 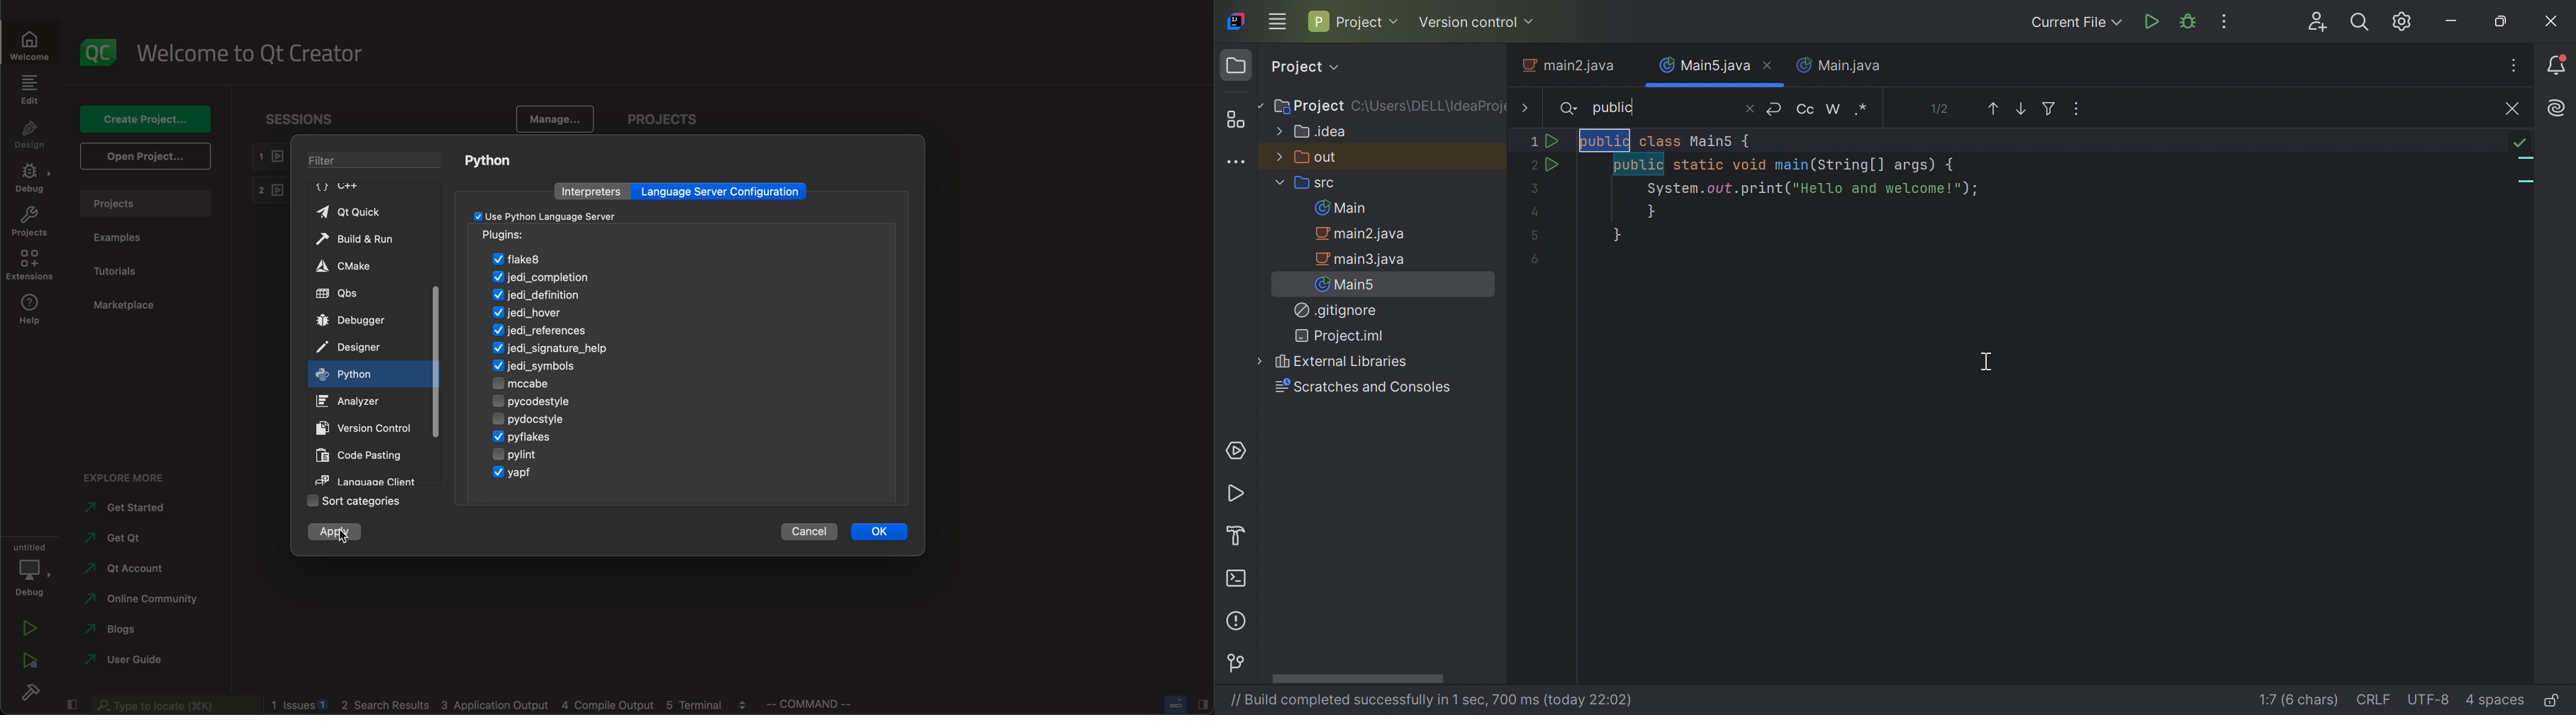 What do you see at coordinates (119, 272) in the screenshot?
I see `tutorials` at bounding box center [119, 272].